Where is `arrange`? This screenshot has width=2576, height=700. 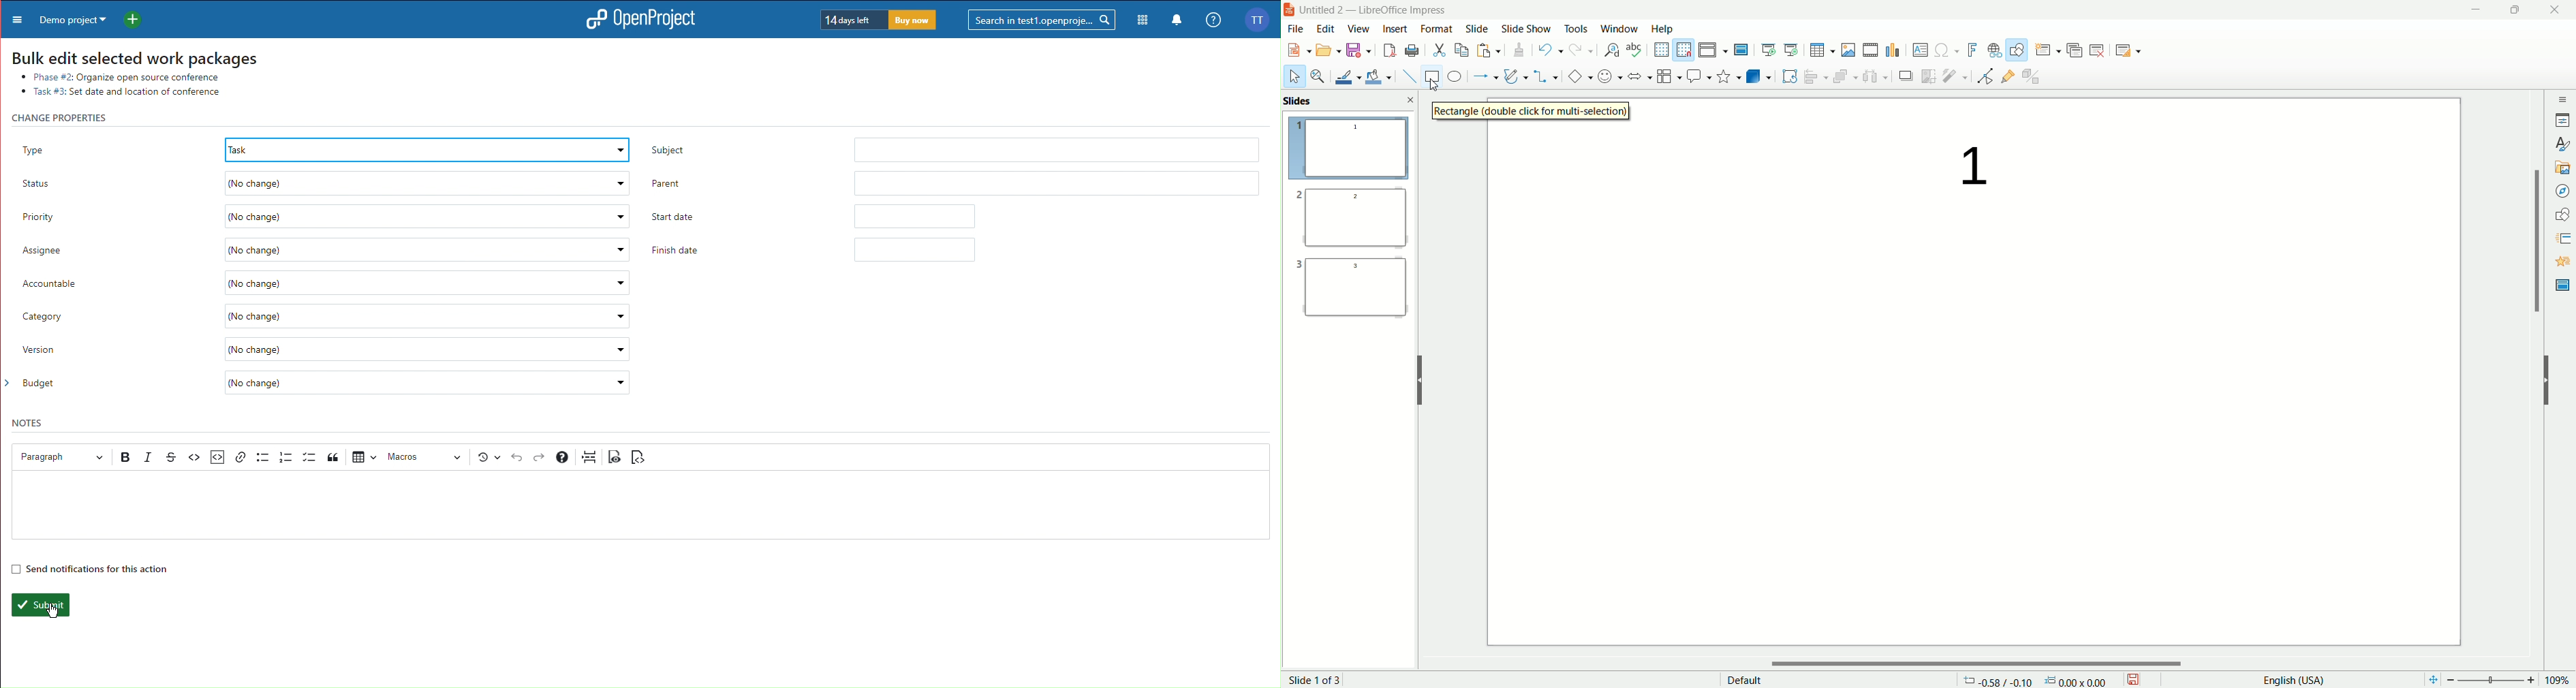
arrange is located at coordinates (1841, 75).